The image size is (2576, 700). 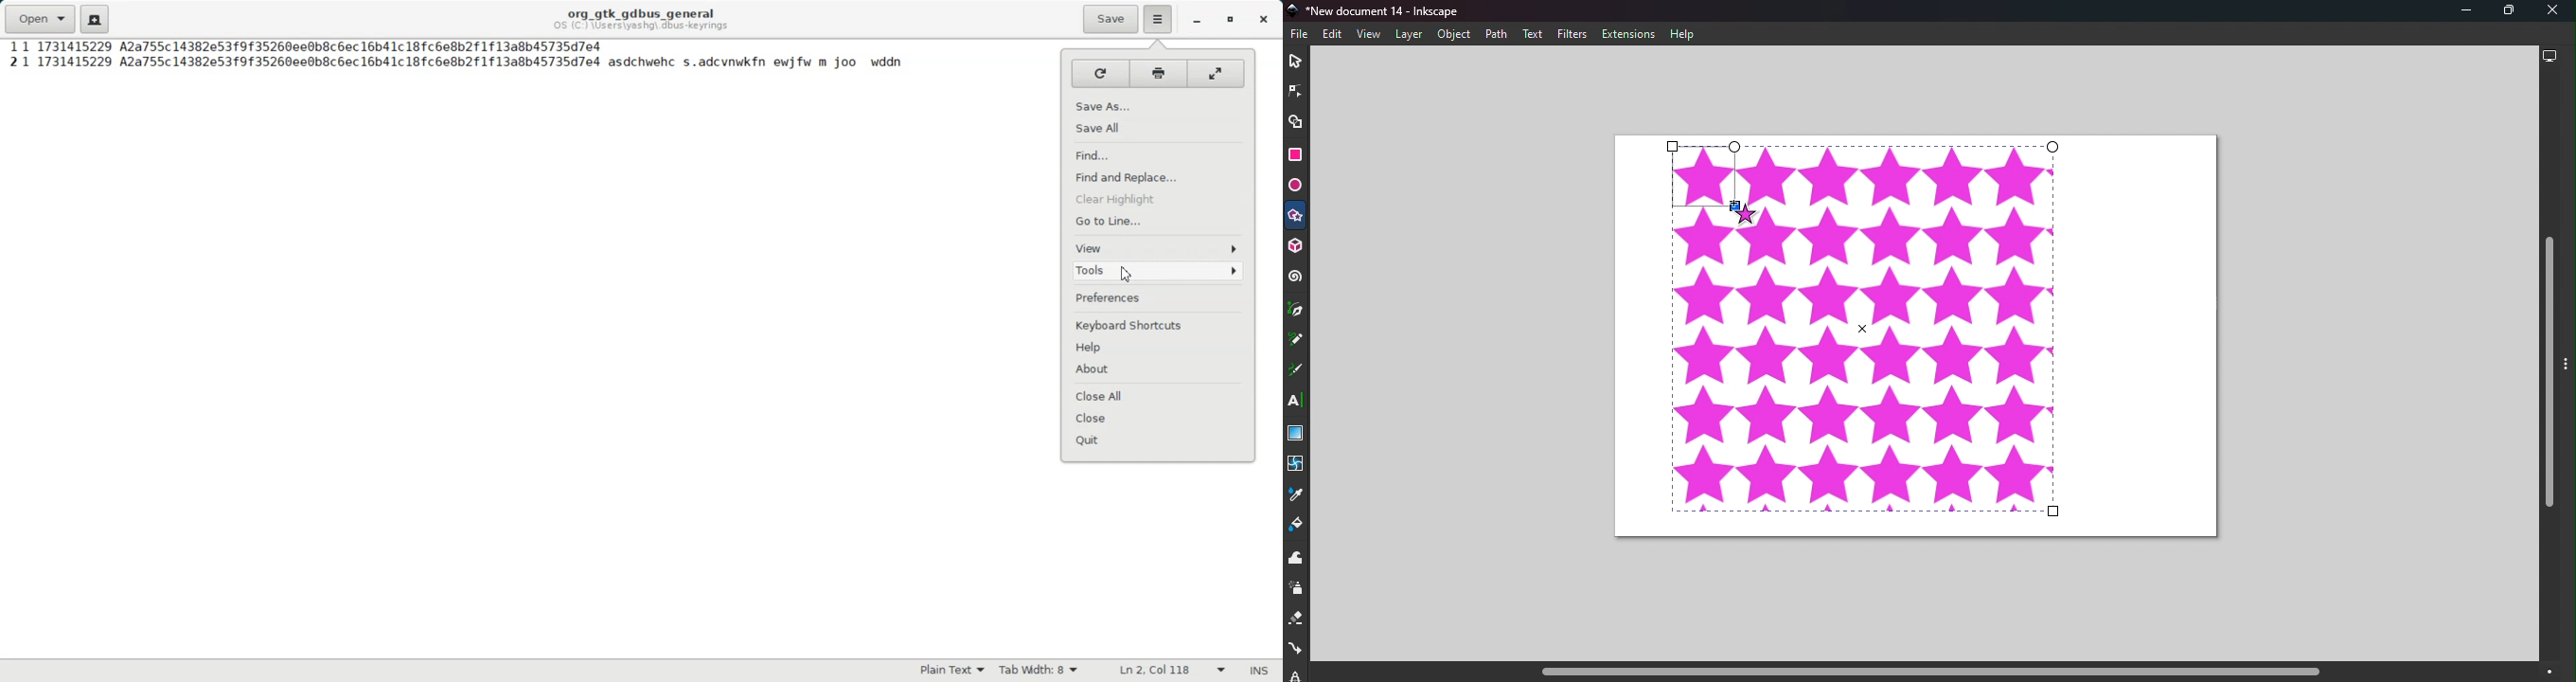 I want to click on File, so click(x=1303, y=34).